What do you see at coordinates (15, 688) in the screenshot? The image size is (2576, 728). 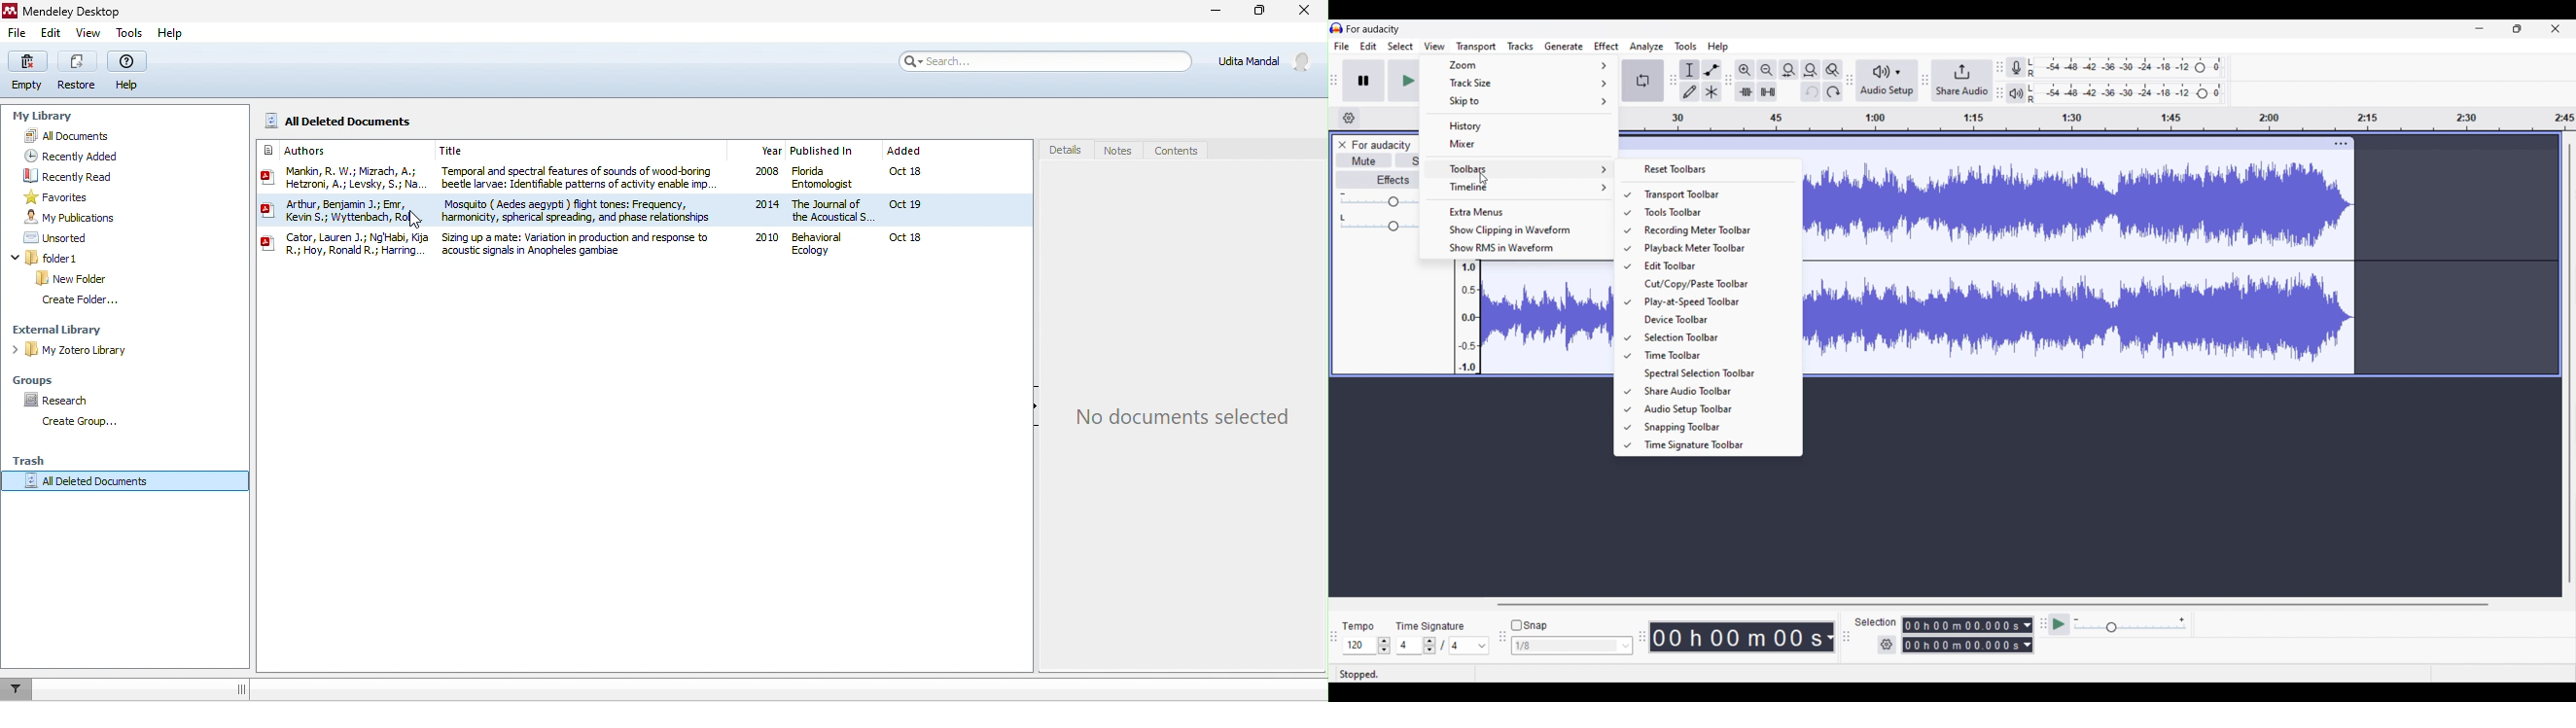 I see `filter` at bounding box center [15, 688].